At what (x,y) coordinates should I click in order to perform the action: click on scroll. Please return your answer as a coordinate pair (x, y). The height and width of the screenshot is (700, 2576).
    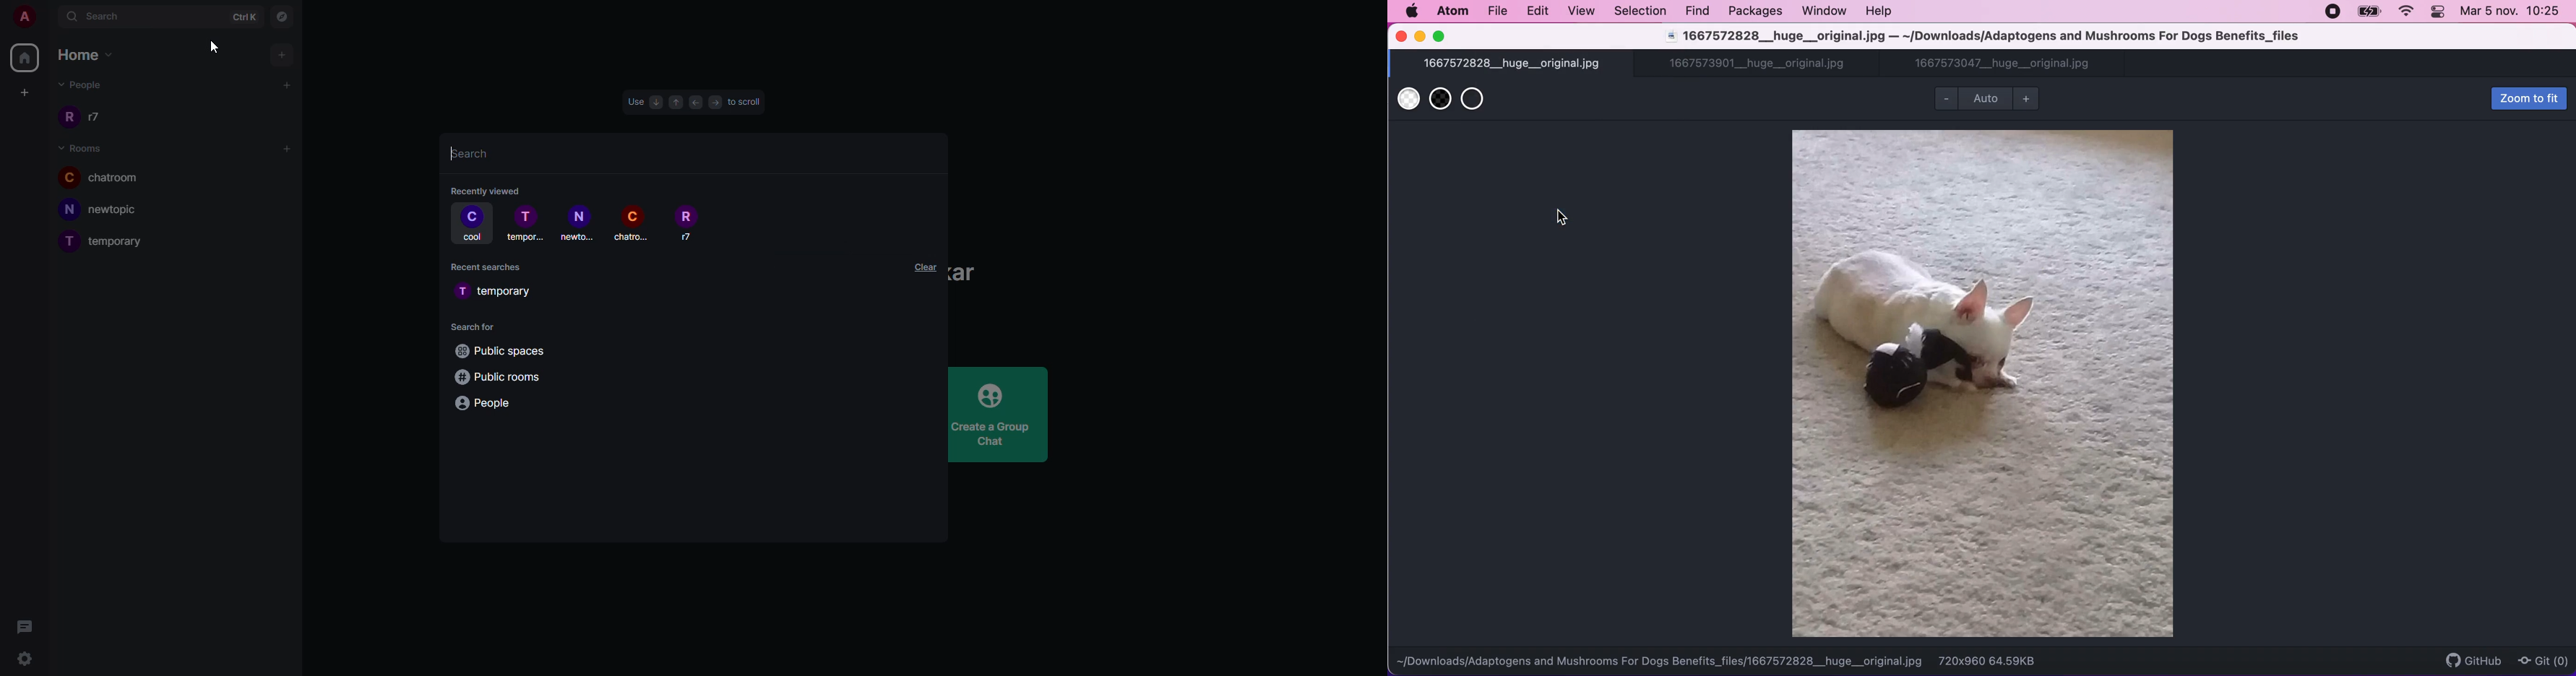
    Looking at the image, I should click on (746, 100).